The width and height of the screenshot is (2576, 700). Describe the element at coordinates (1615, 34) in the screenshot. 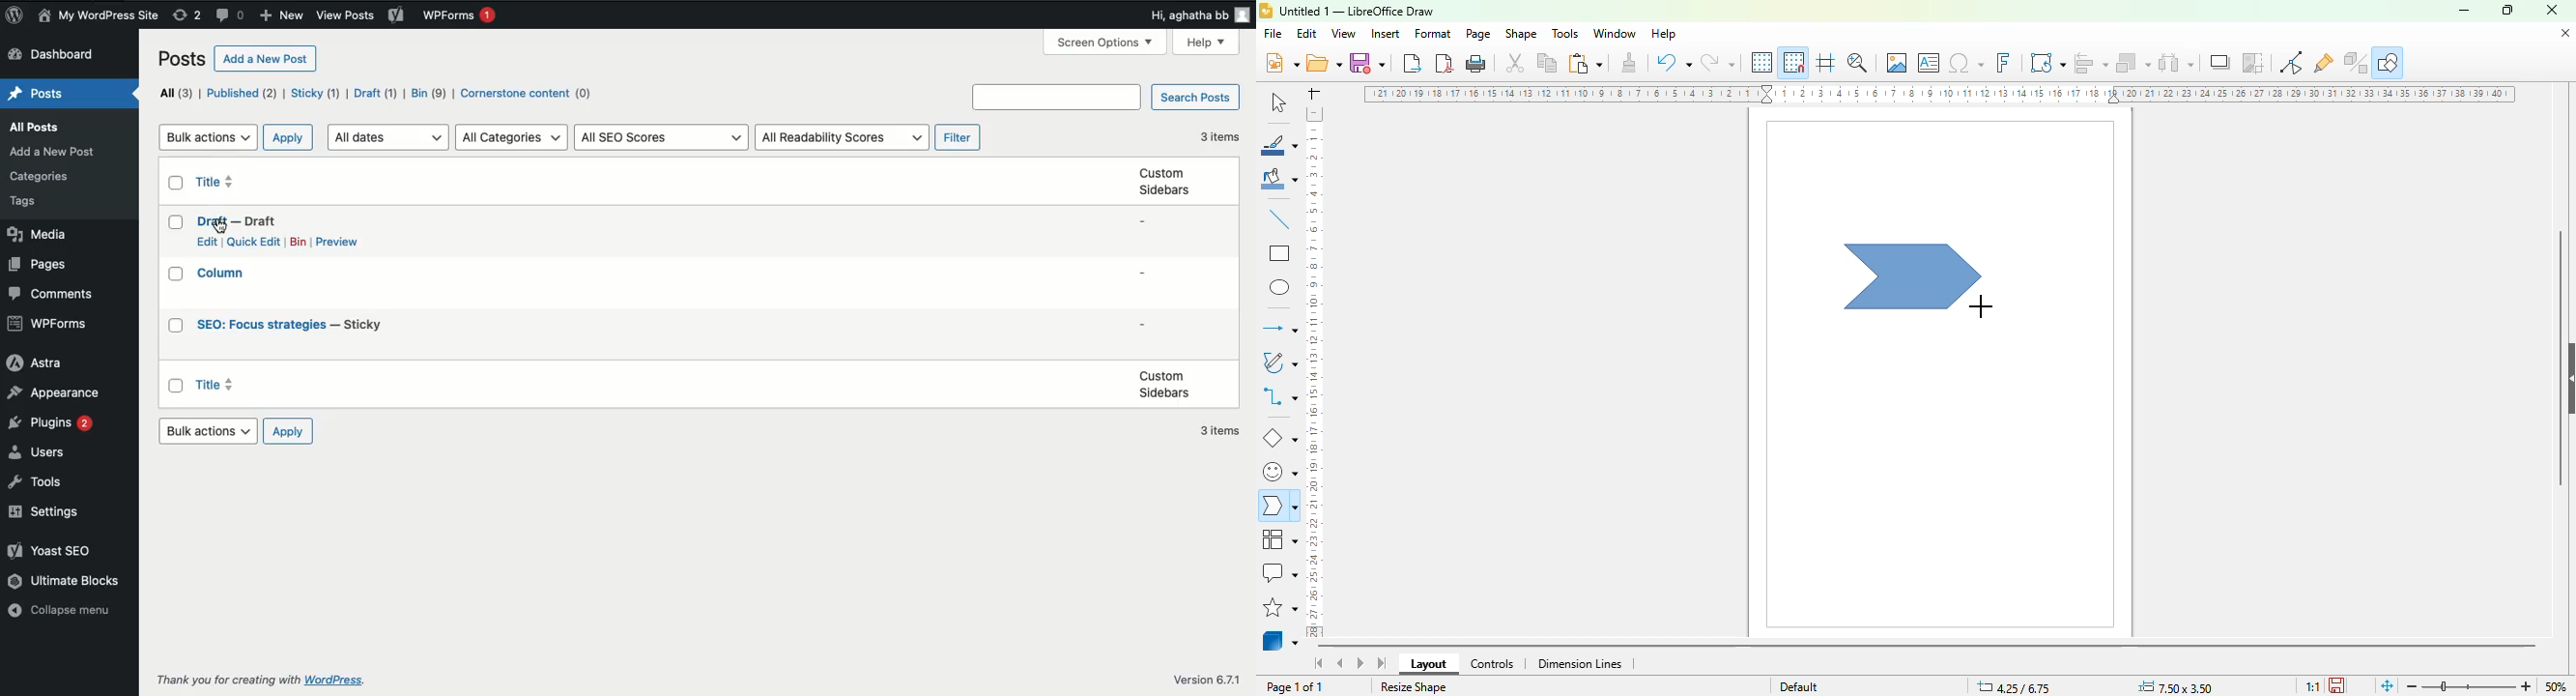

I see `window` at that location.